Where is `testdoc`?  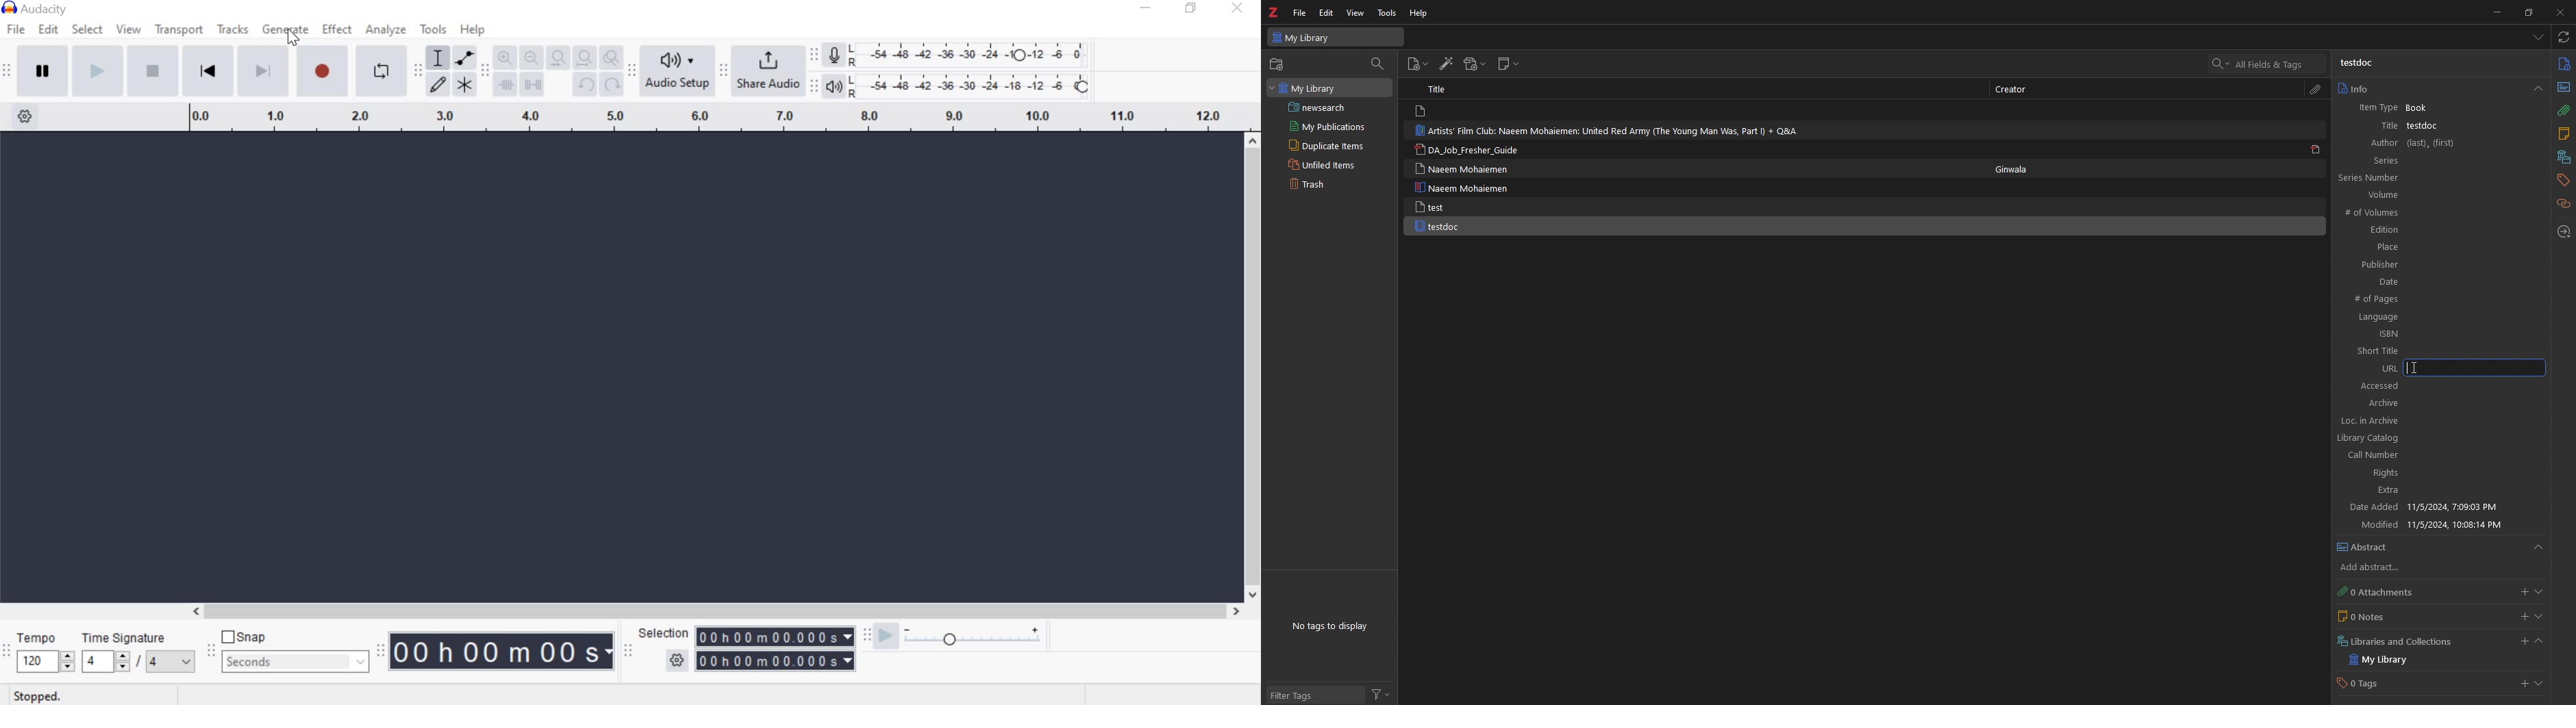 testdoc is located at coordinates (2364, 64).